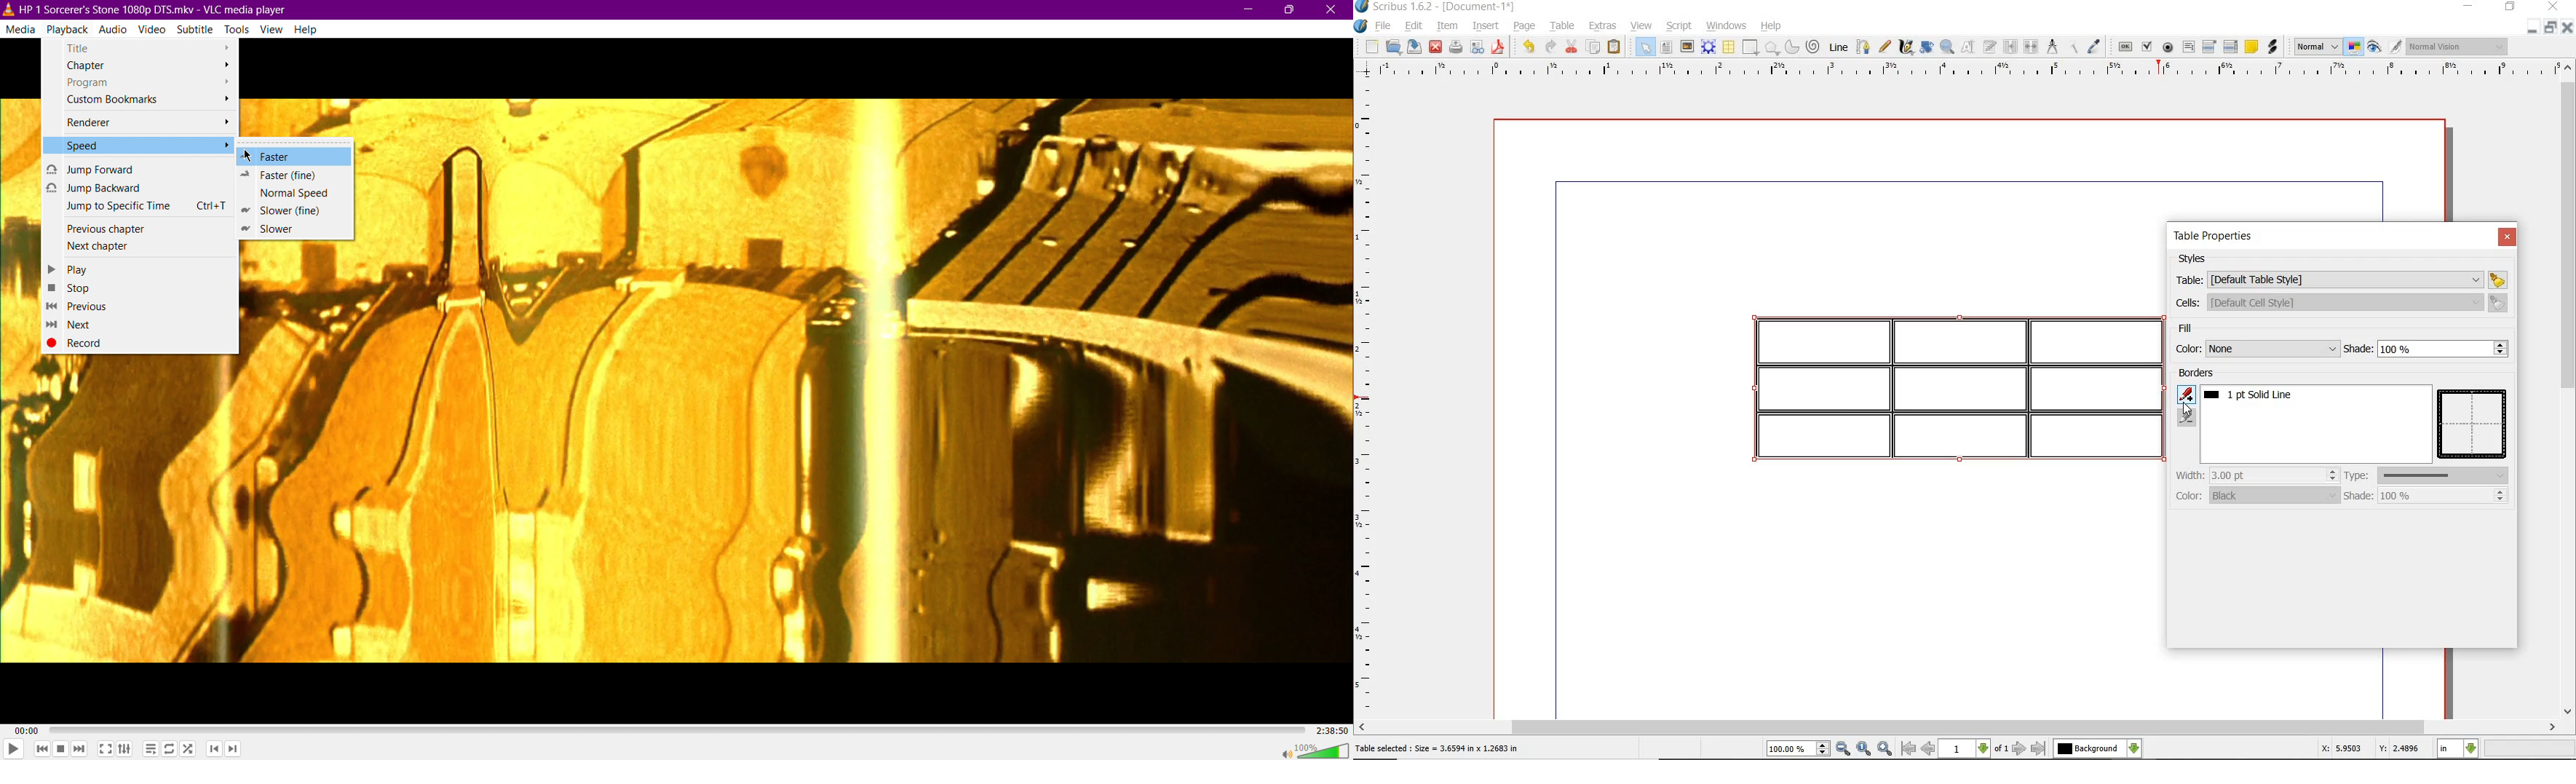 The image size is (2576, 784). I want to click on Renderer, so click(144, 123).